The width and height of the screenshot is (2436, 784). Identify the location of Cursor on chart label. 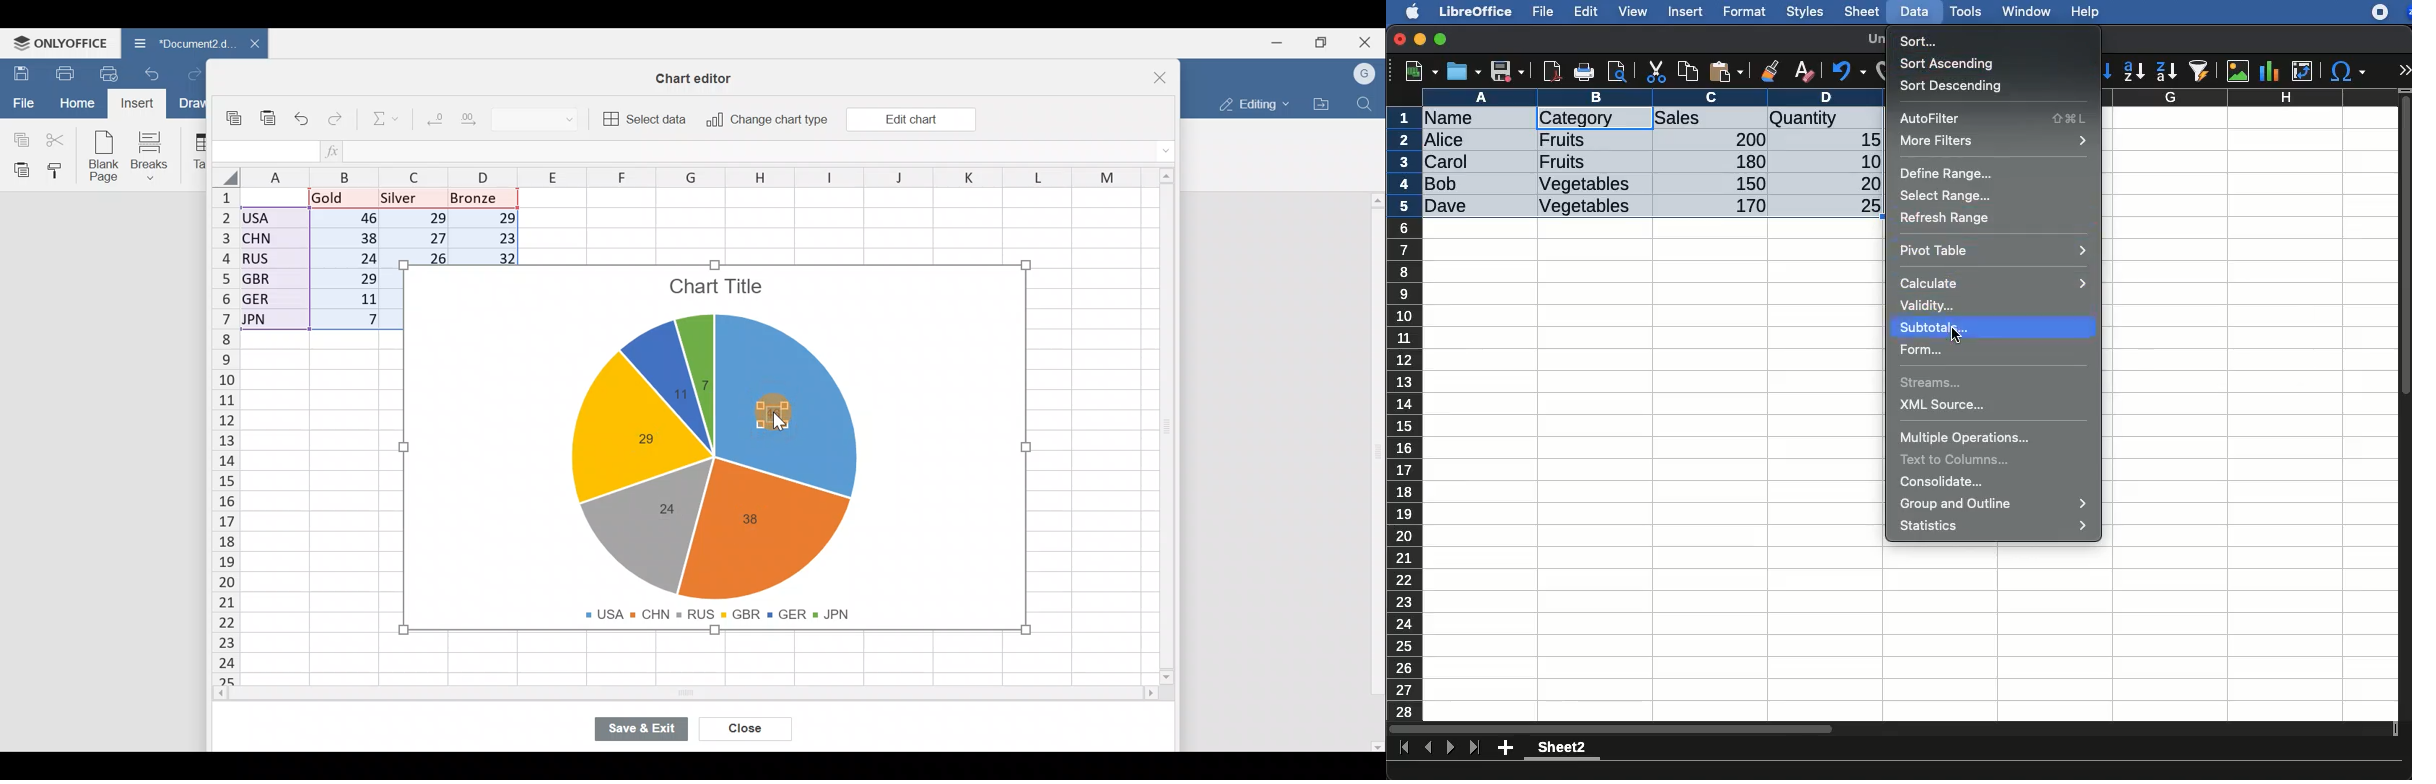
(786, 417).